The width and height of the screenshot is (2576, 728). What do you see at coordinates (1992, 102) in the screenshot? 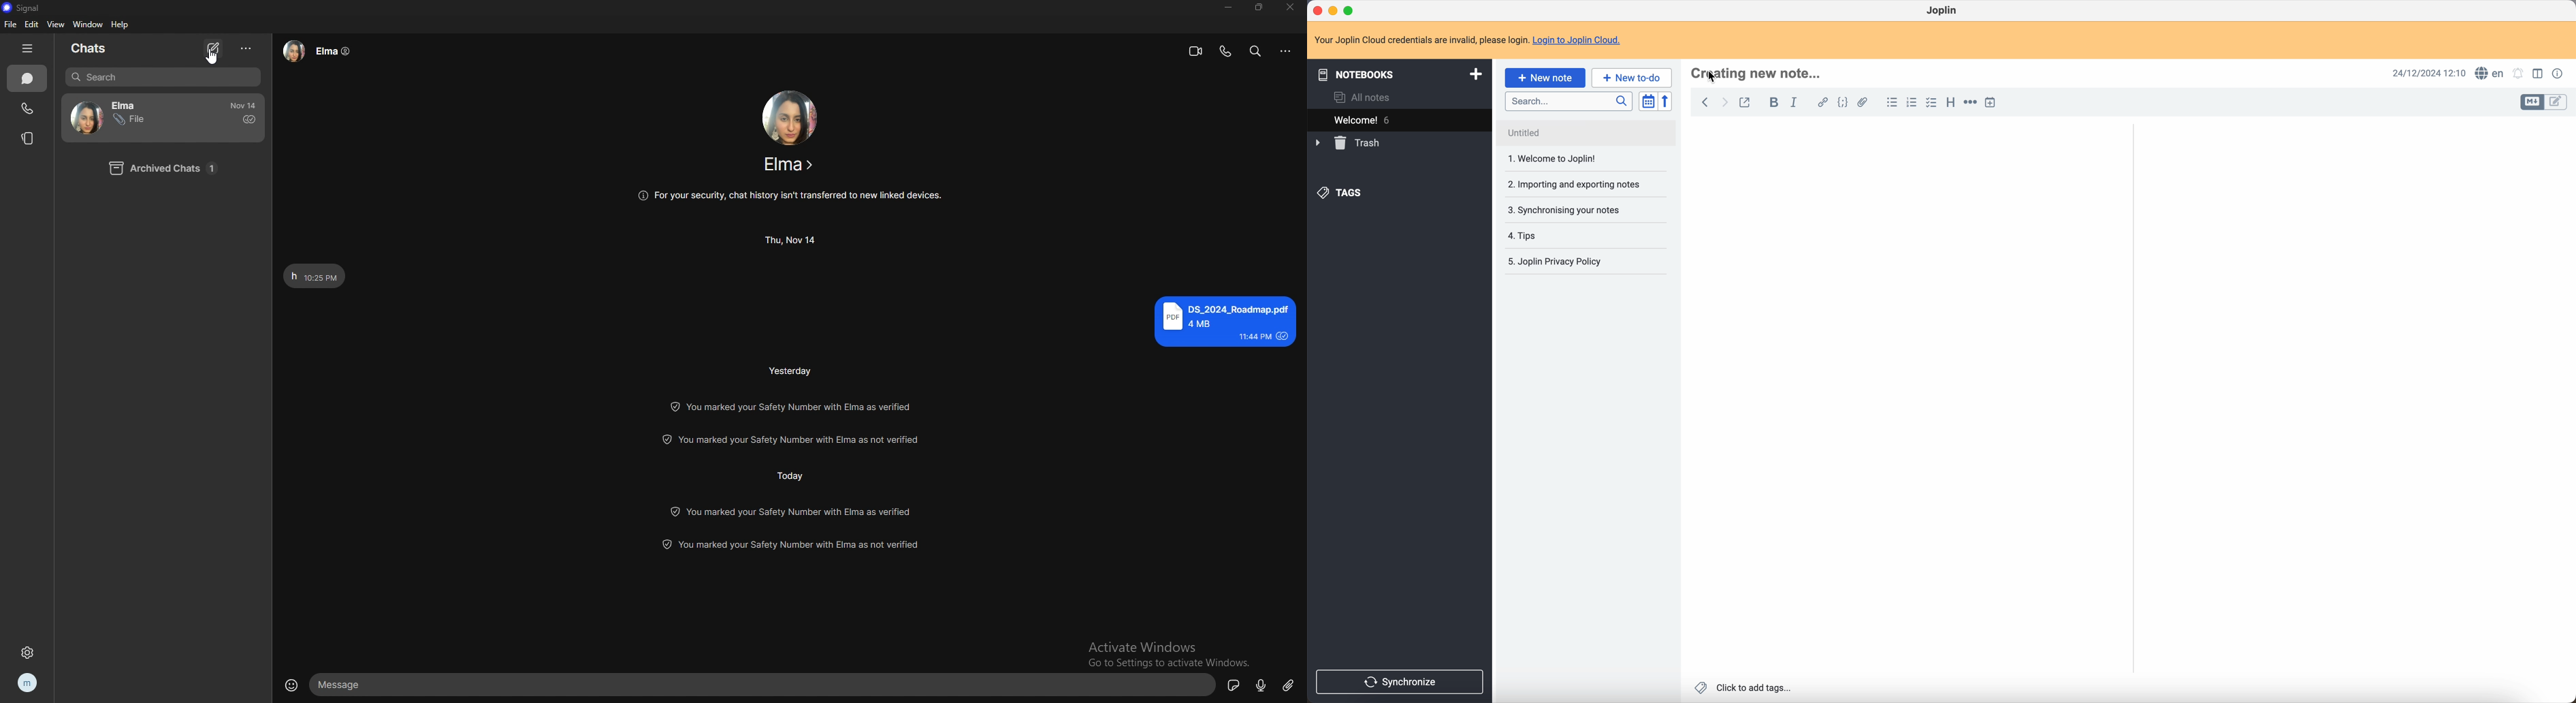
I see `insert time` at bounding box center [1992, 102].